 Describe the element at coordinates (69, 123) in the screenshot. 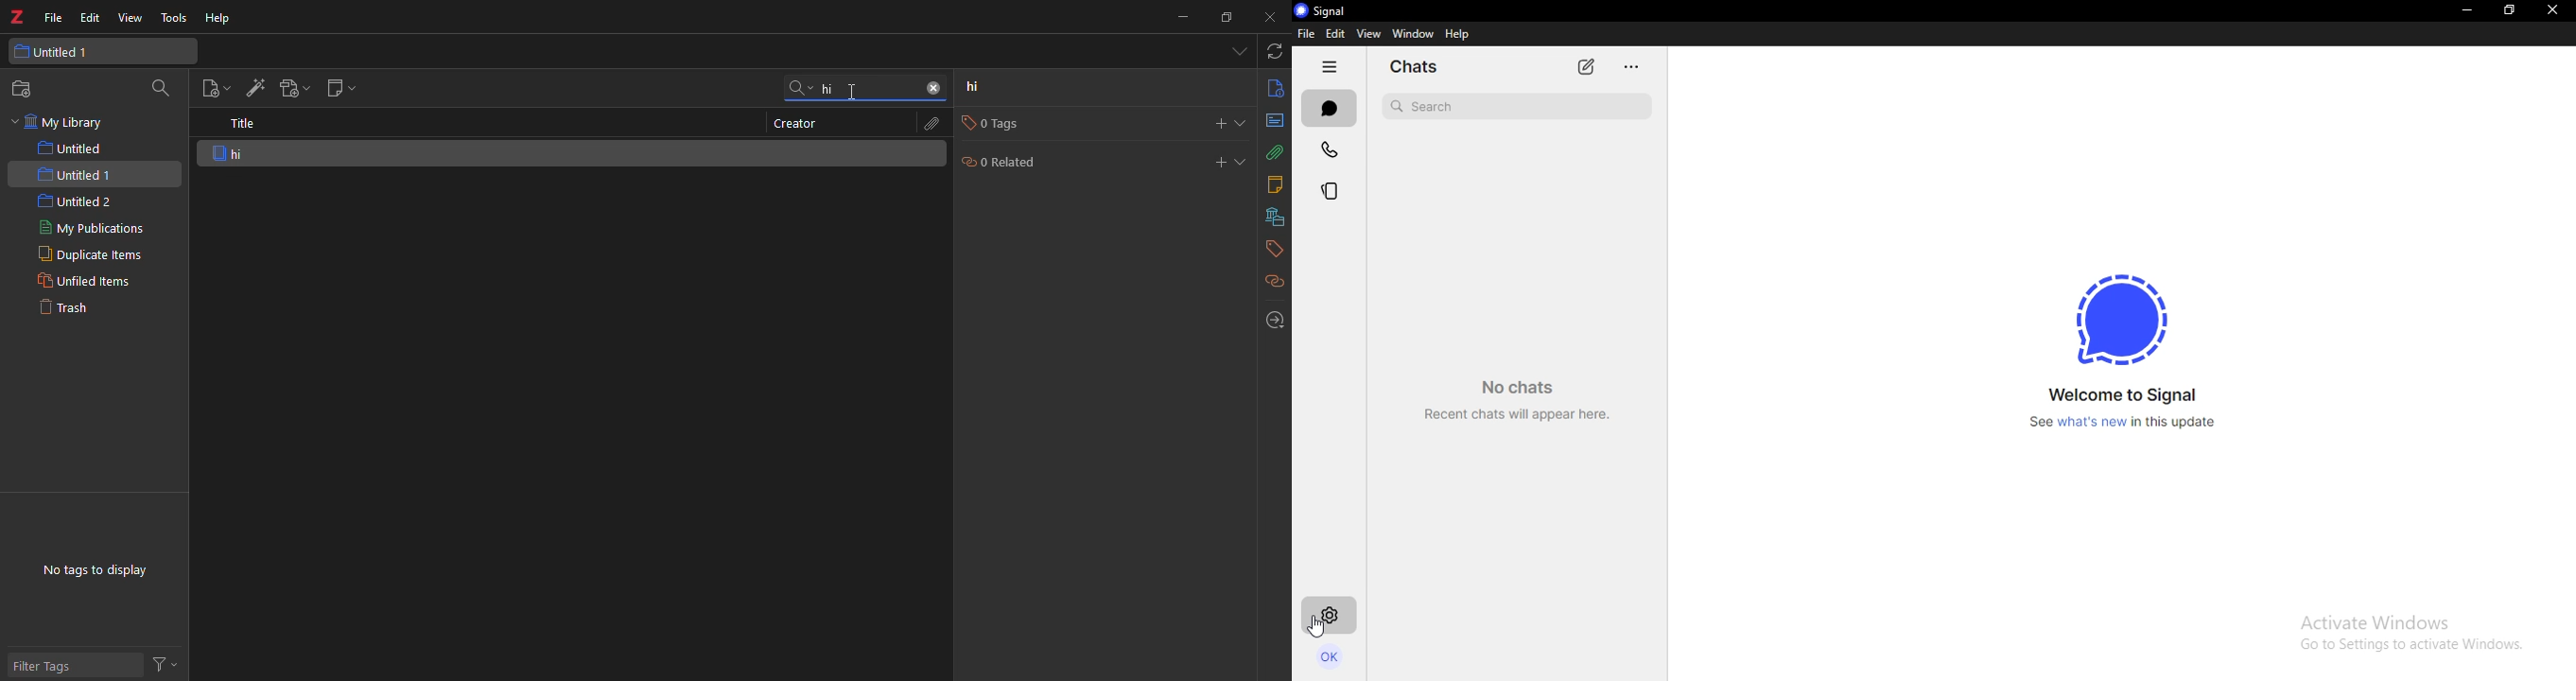

I see `my library` at that location.